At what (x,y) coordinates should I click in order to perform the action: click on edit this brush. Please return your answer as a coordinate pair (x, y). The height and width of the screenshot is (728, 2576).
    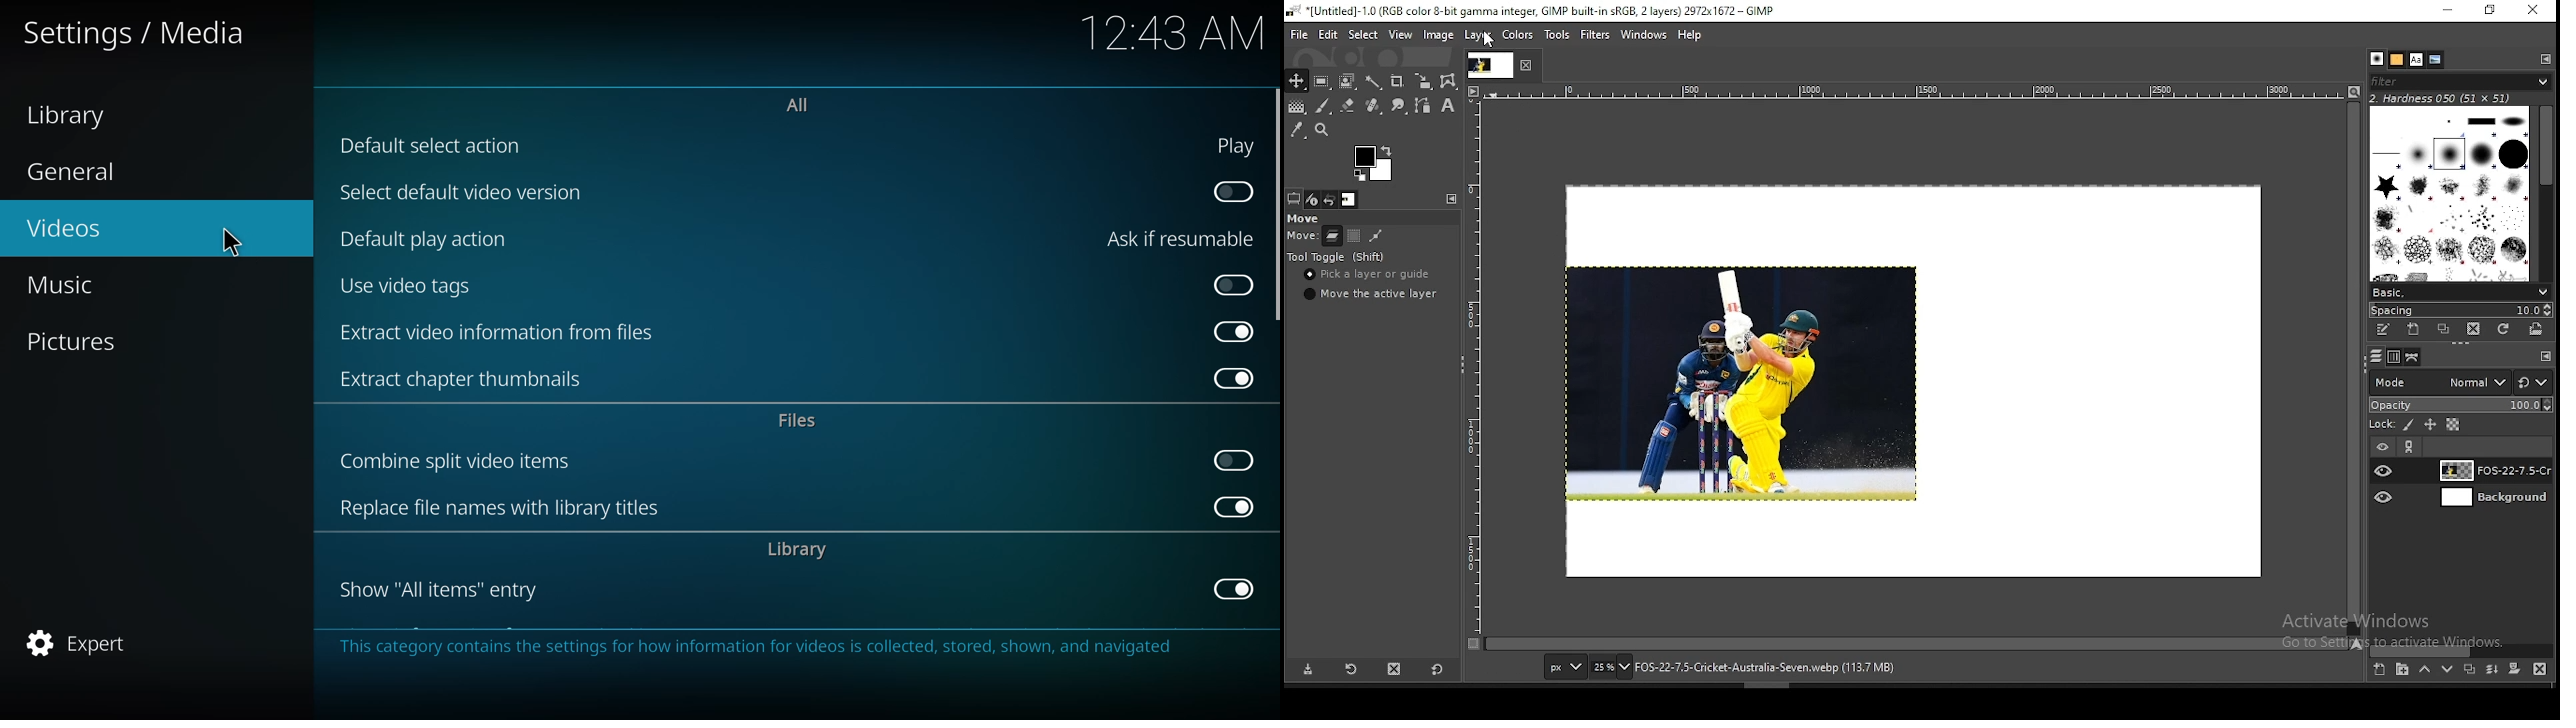
    Looking at the image, I should click on (2383, 329).